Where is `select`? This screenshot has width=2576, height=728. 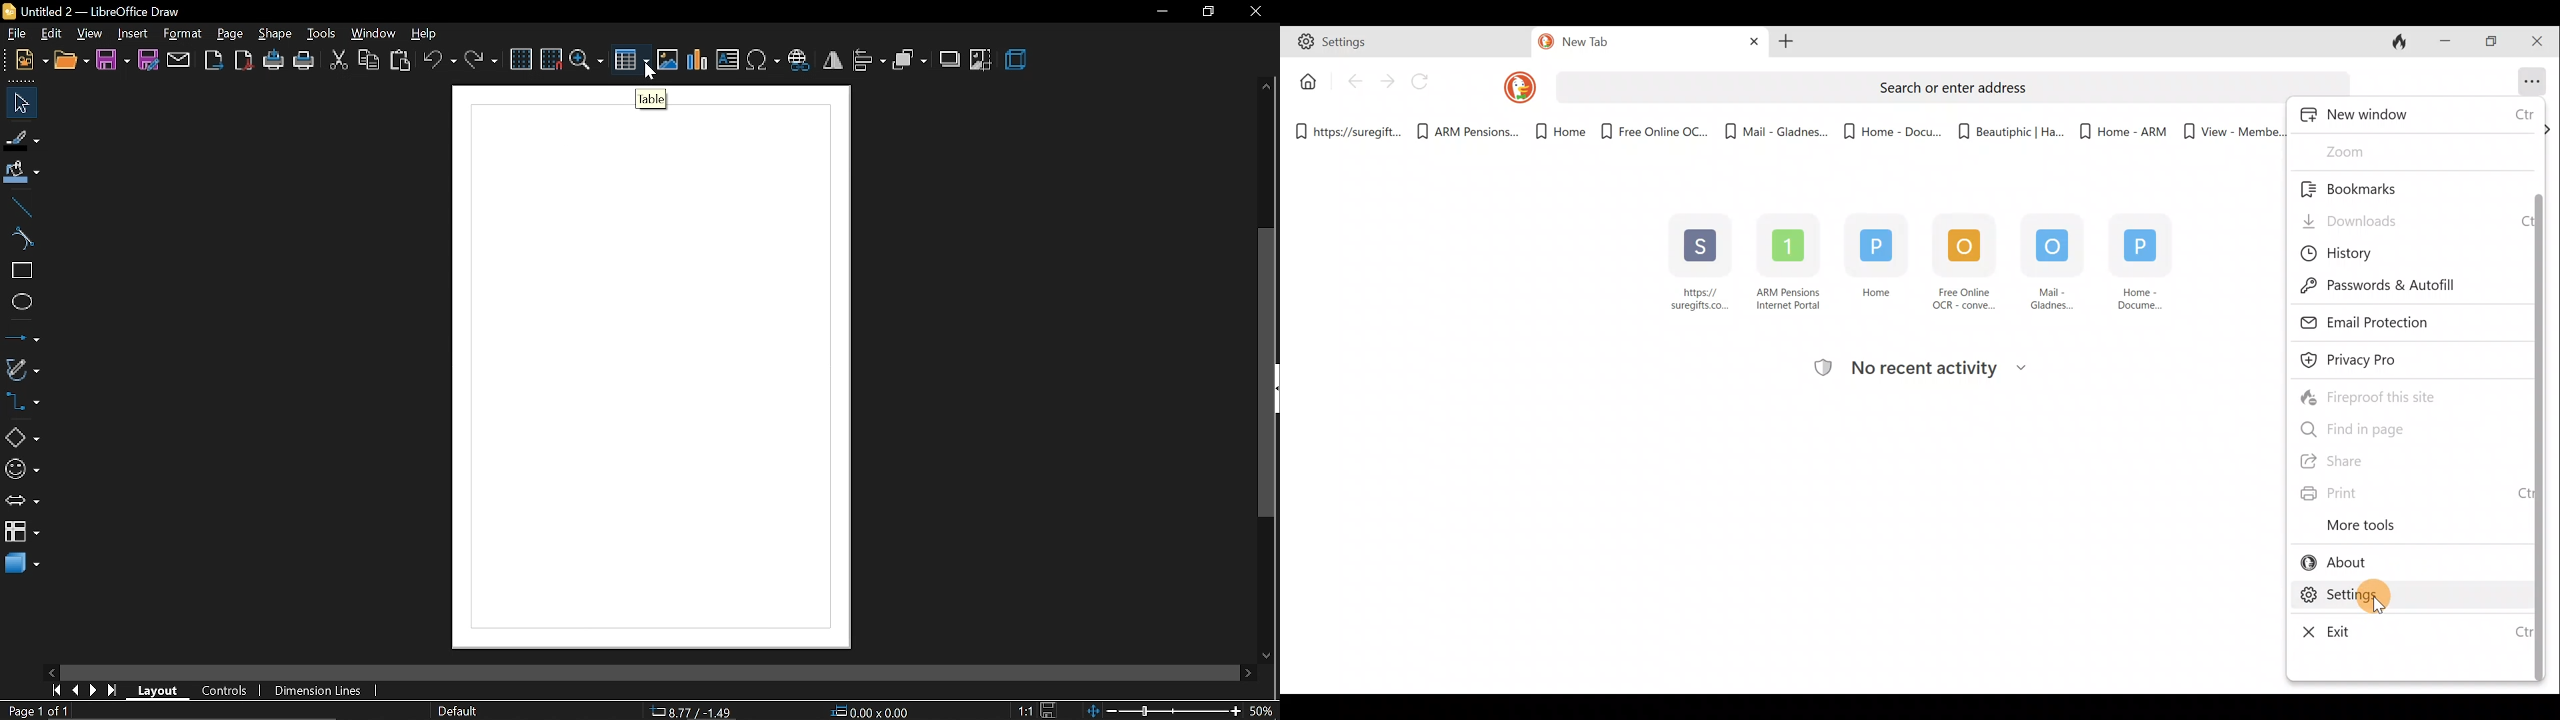
select is located at coordinates (18, 104).